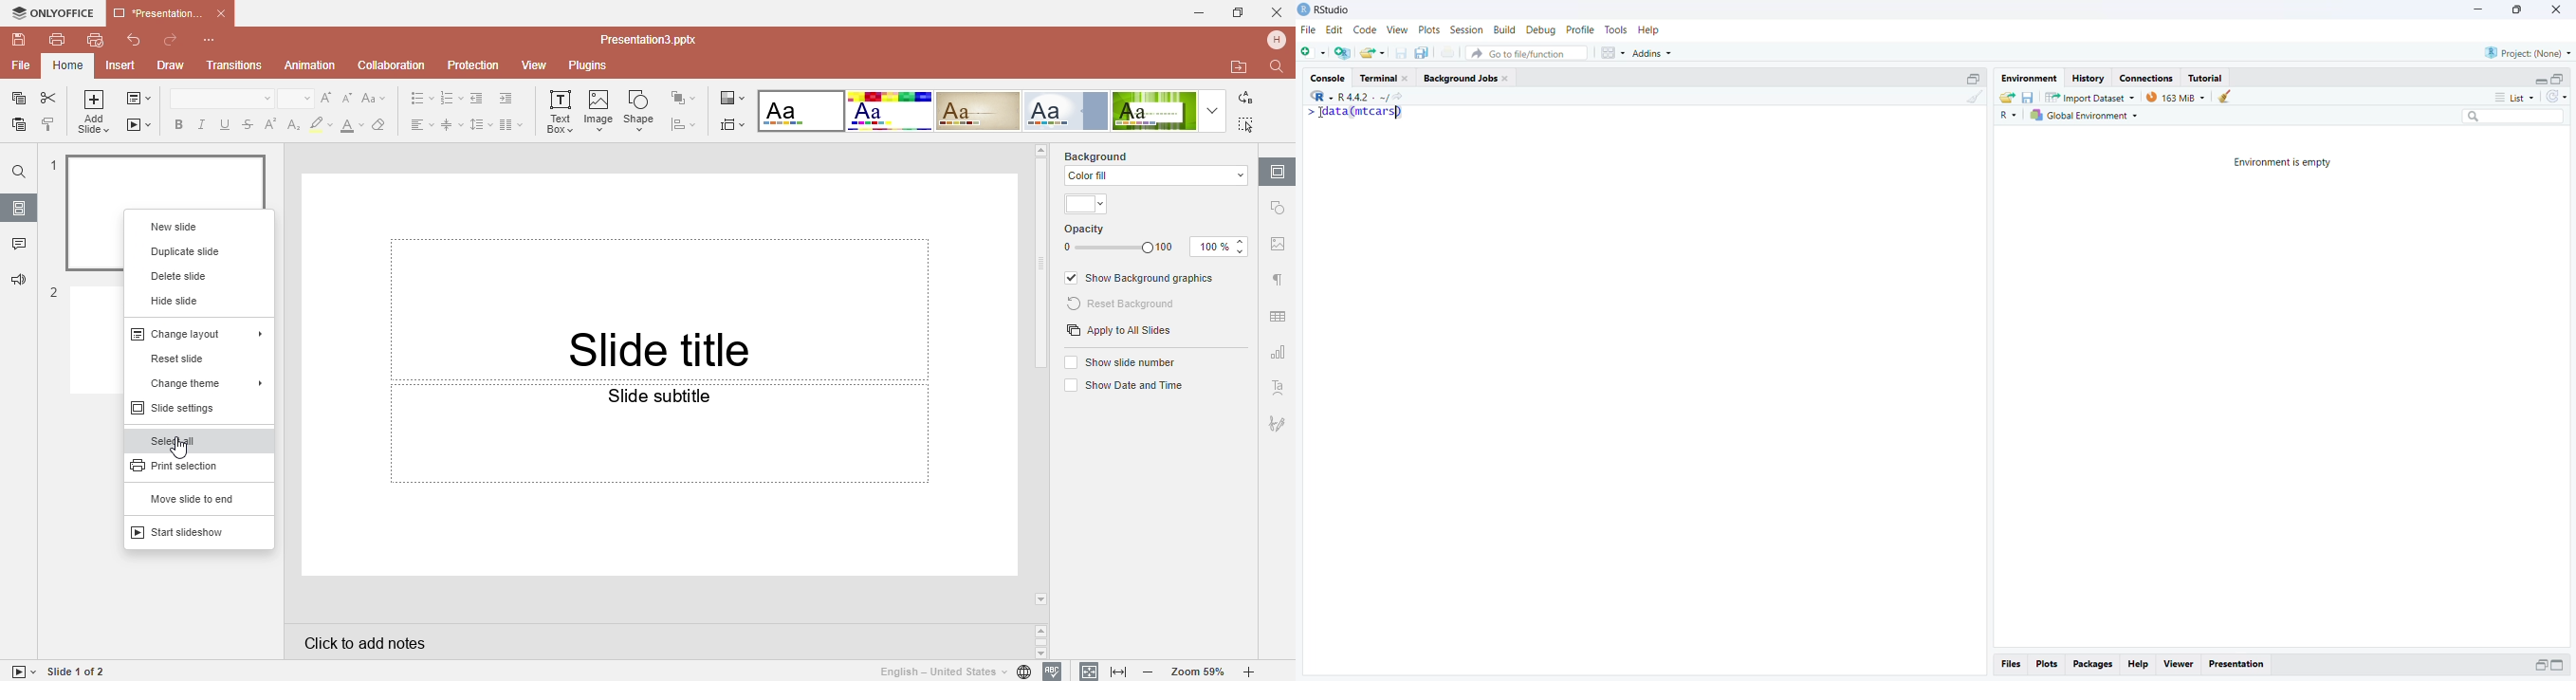 The height and width of the screenshot is (700, 2576). What do you see at coordinates (510, 99) in the screenshot?
I see `Increase indent` at bounding box center [510, 99].